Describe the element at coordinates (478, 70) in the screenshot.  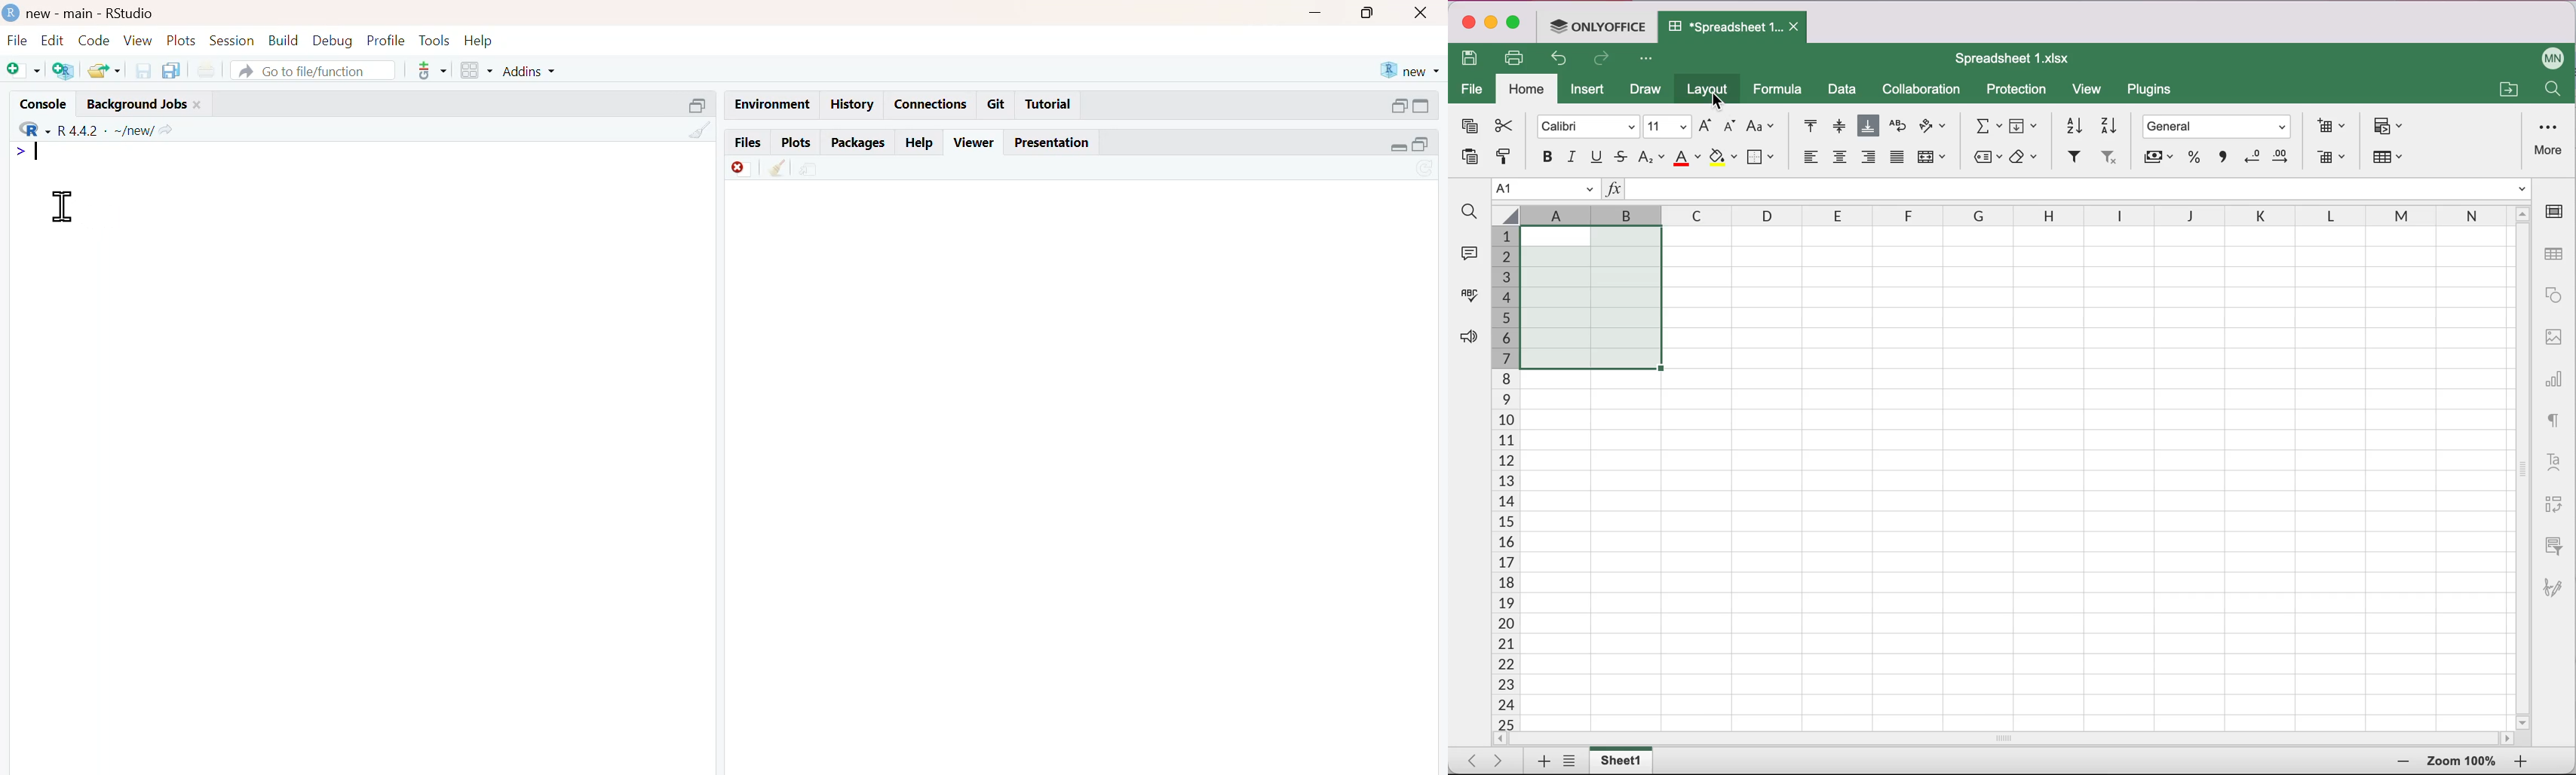
I see `grid` at that location.